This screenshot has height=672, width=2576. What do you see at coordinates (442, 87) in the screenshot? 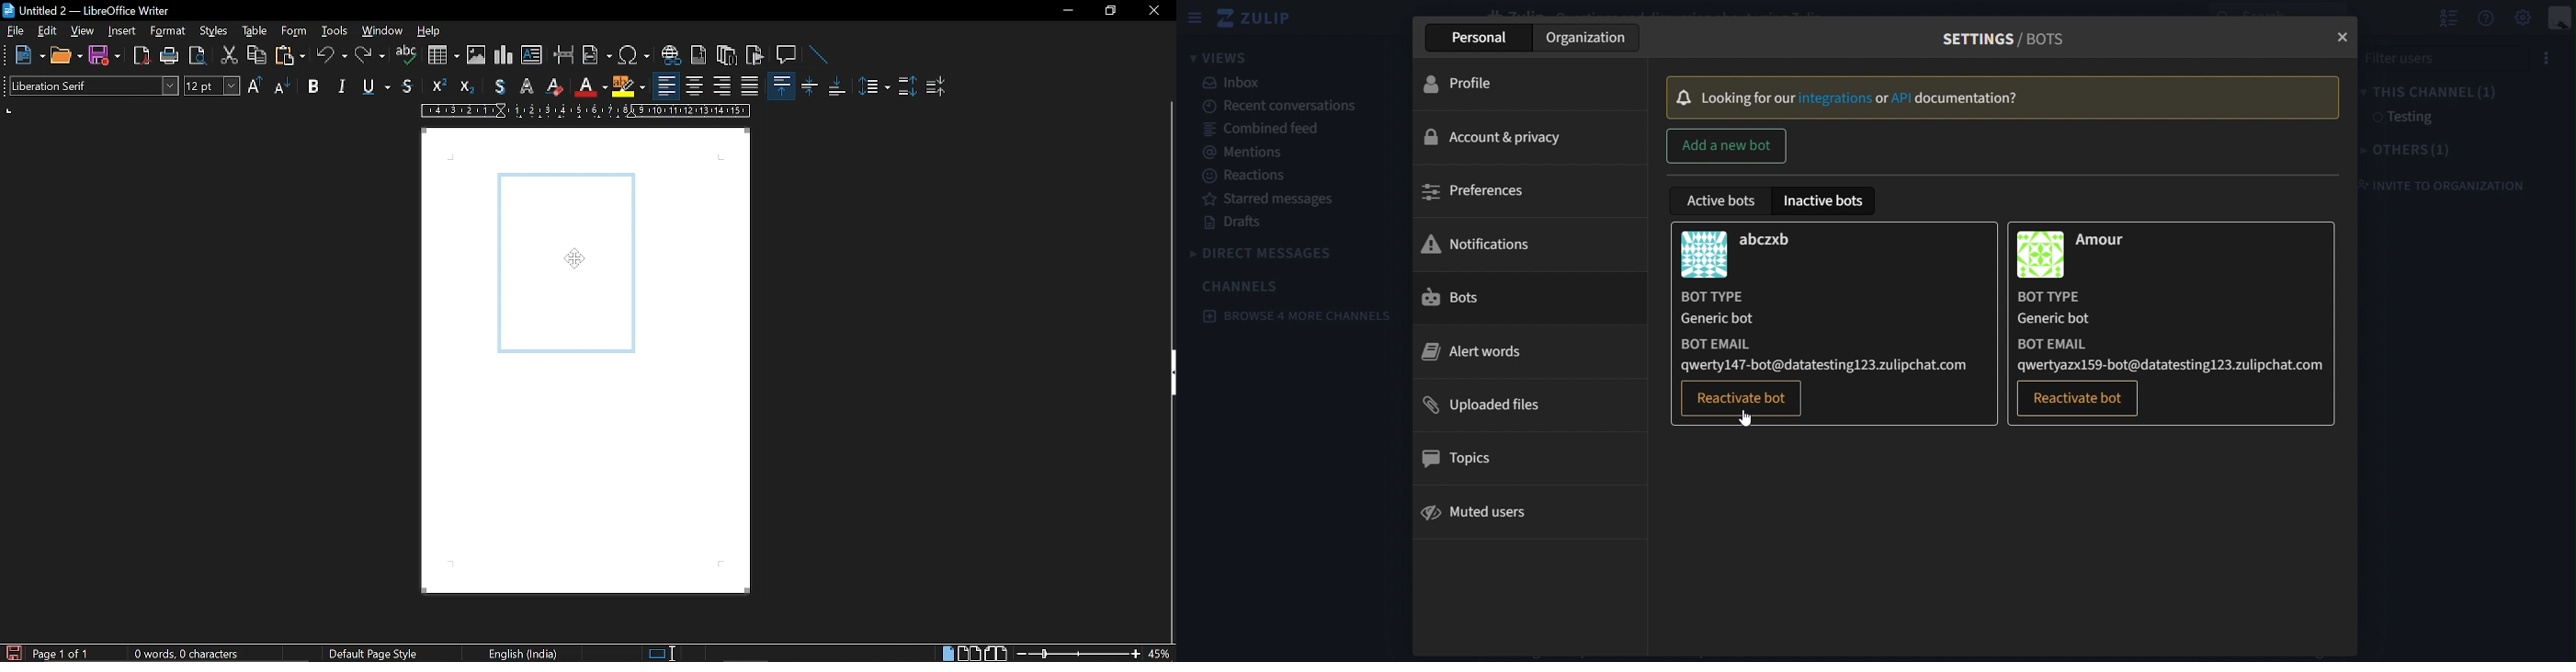
I see `superscript` at bounding box center [442, 87].